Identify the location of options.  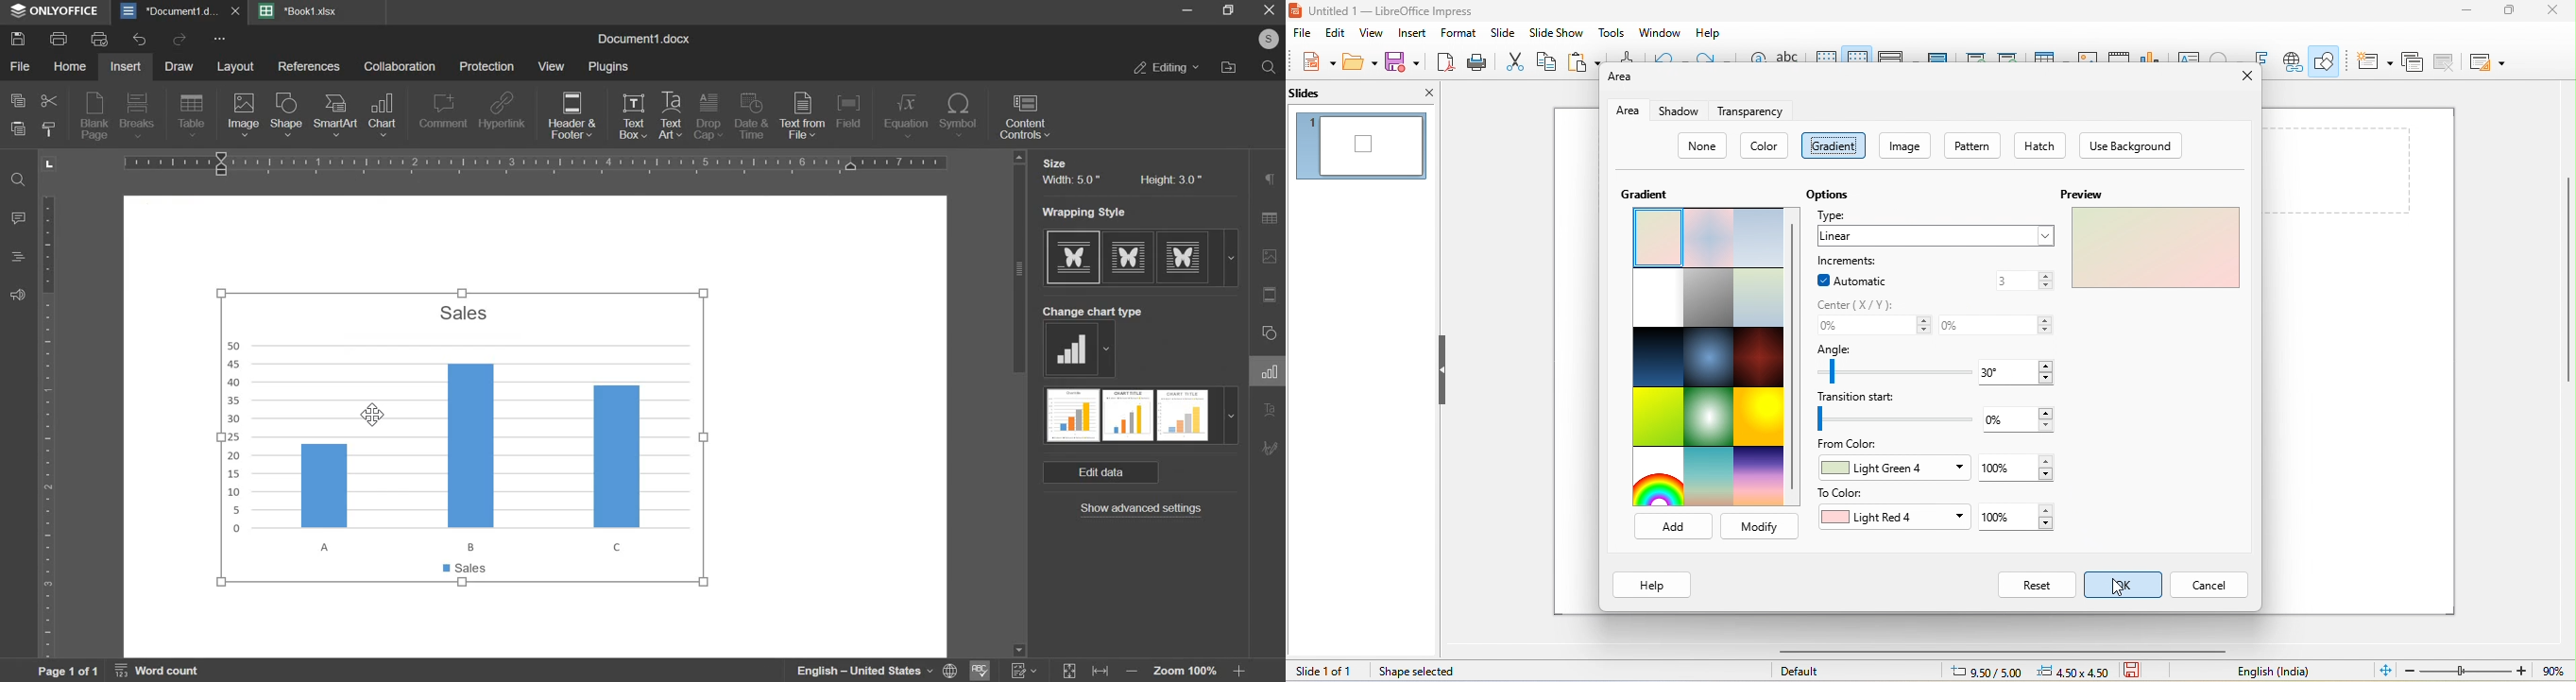
(1831, 196).